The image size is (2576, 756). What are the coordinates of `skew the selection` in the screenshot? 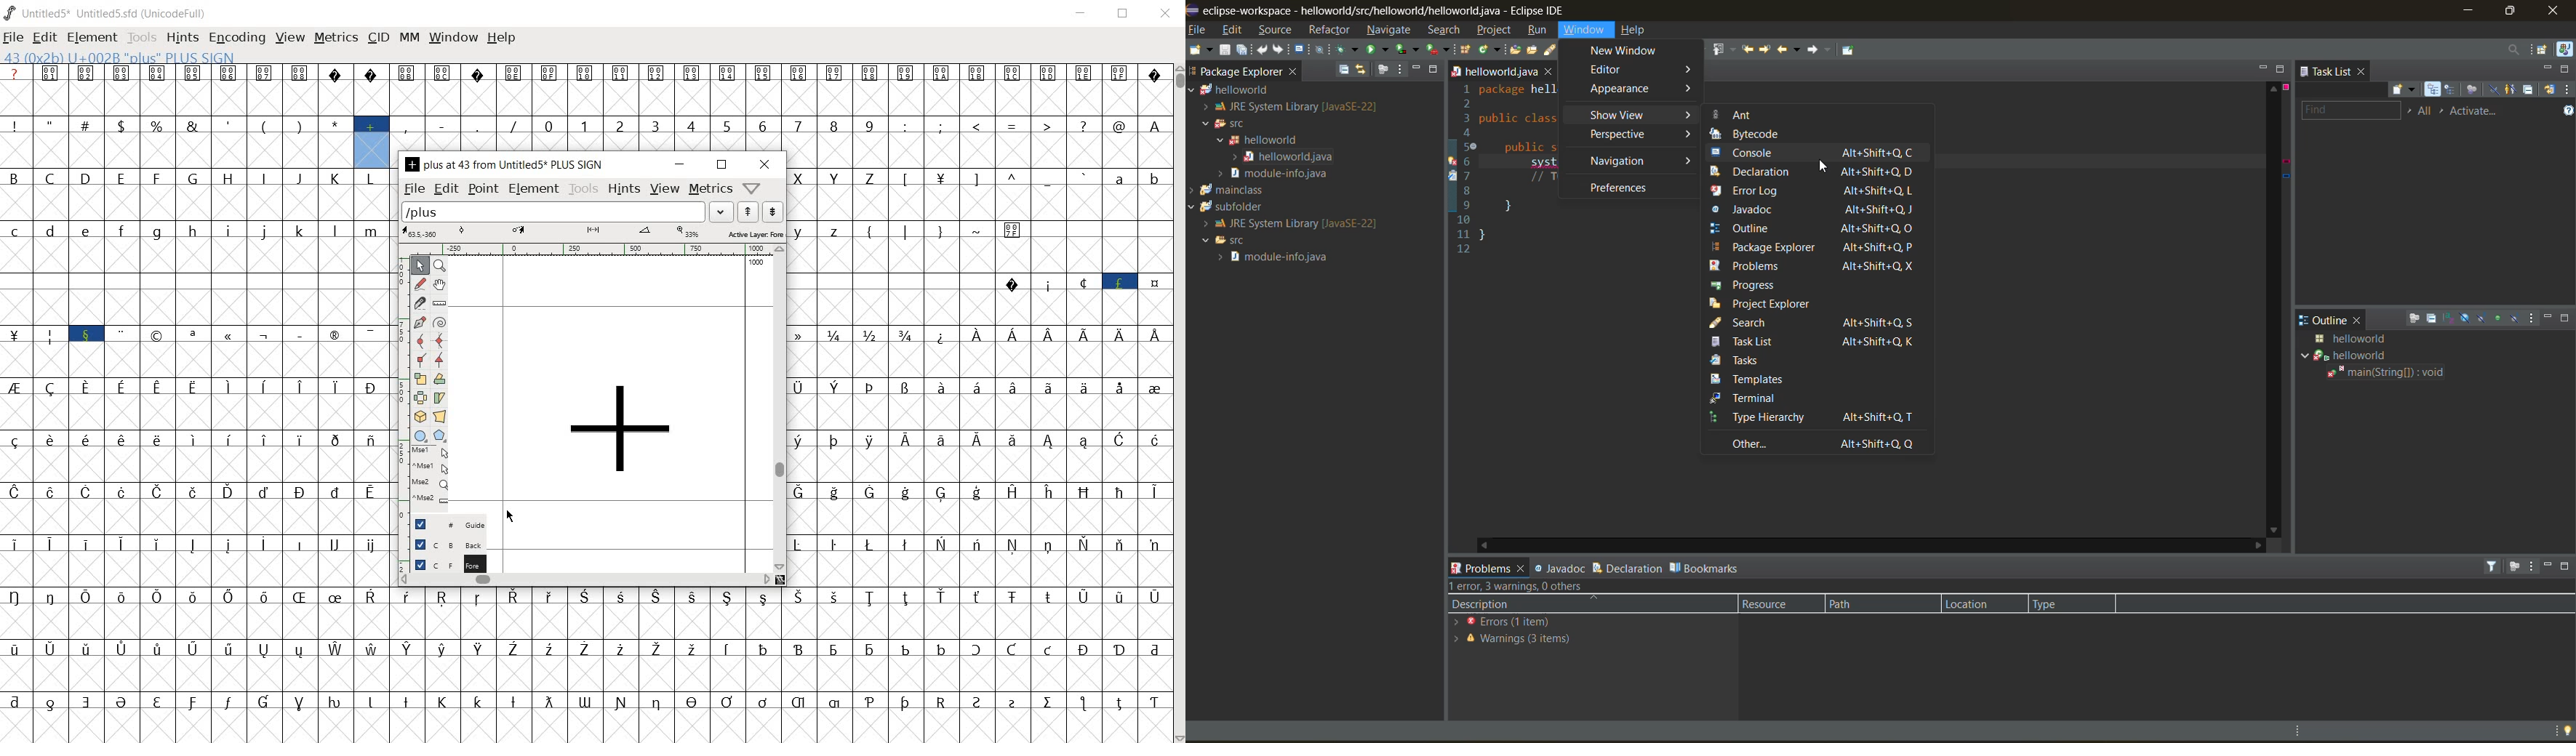 It's located at (440, 398).